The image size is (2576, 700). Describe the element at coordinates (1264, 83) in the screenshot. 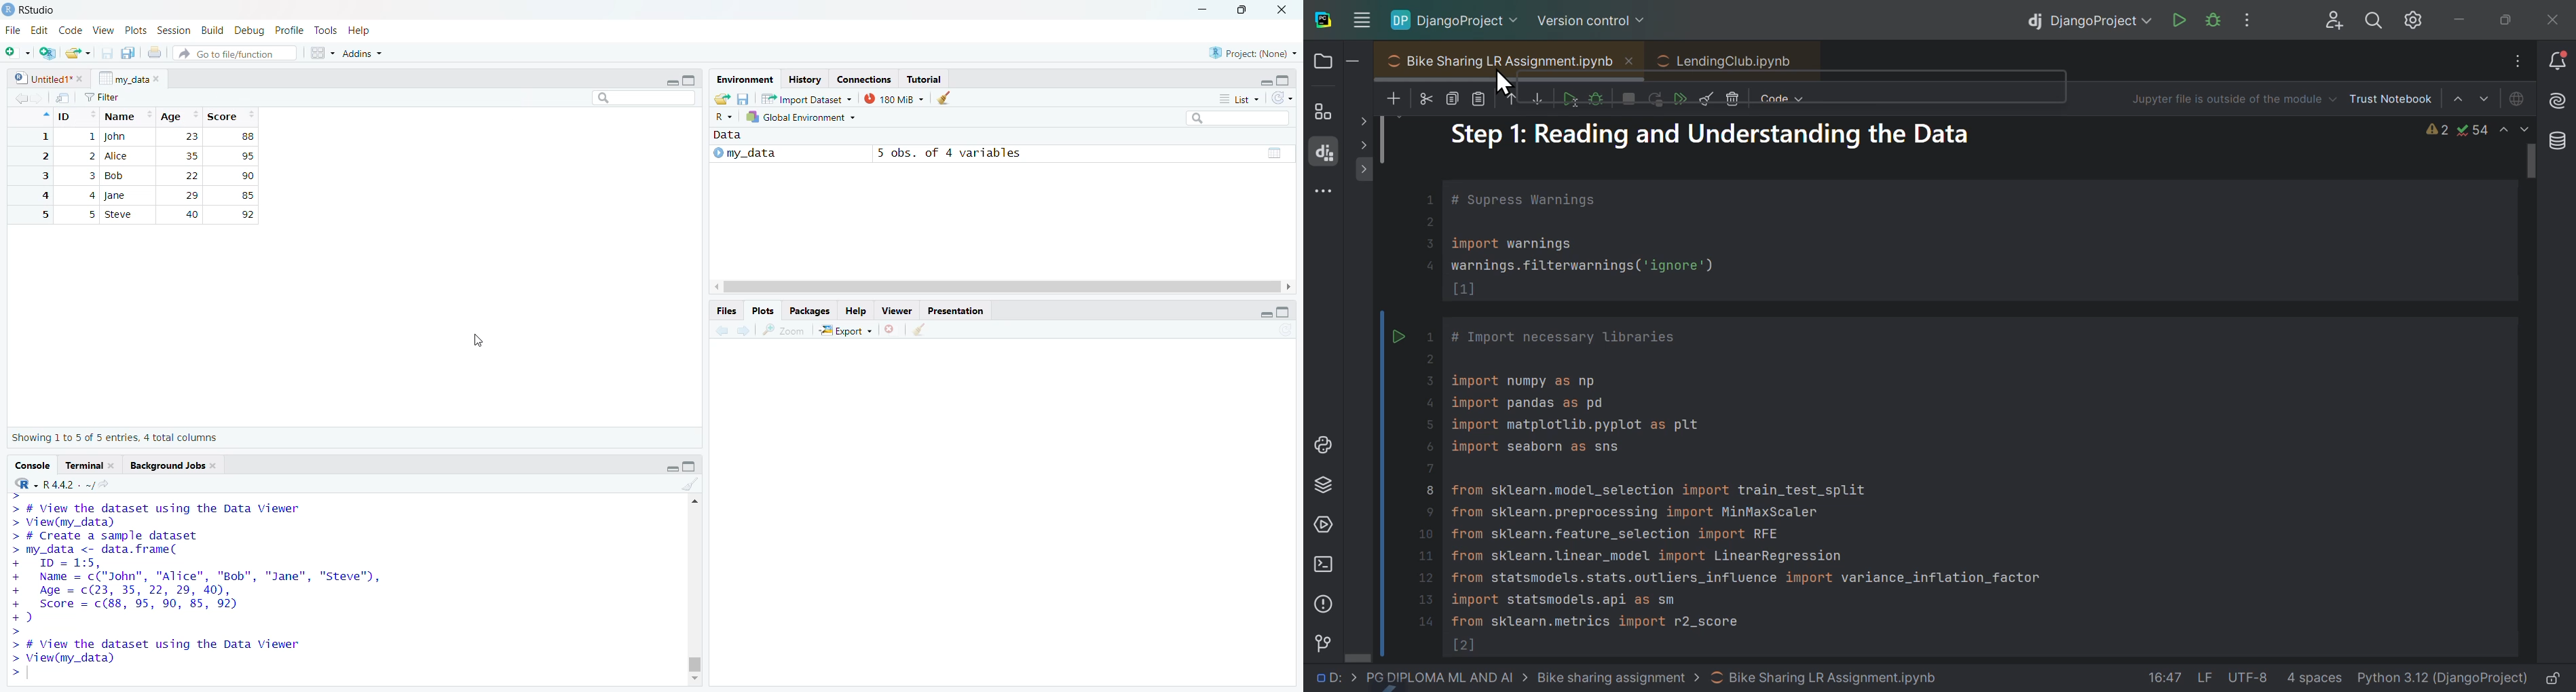

I see `minimize` at that location.